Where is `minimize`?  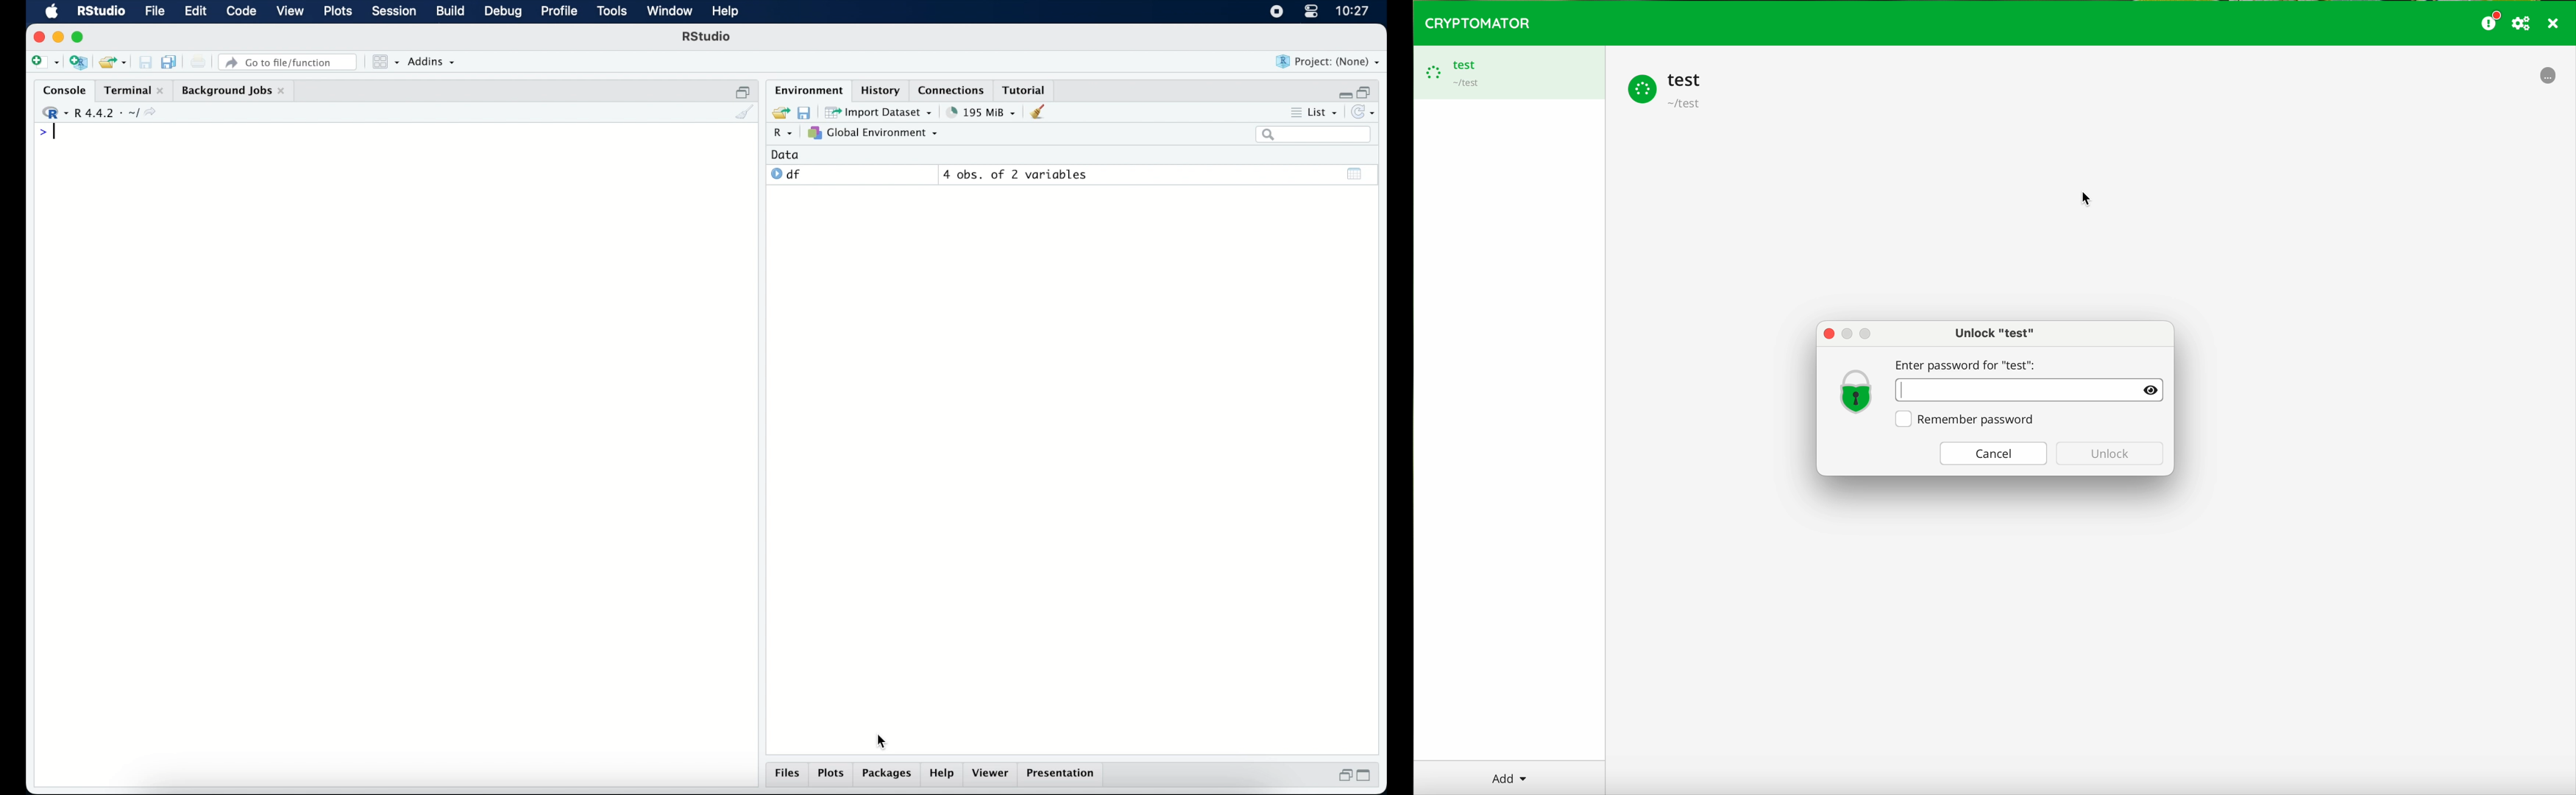 minimize is located at coordinates (1343, 91).